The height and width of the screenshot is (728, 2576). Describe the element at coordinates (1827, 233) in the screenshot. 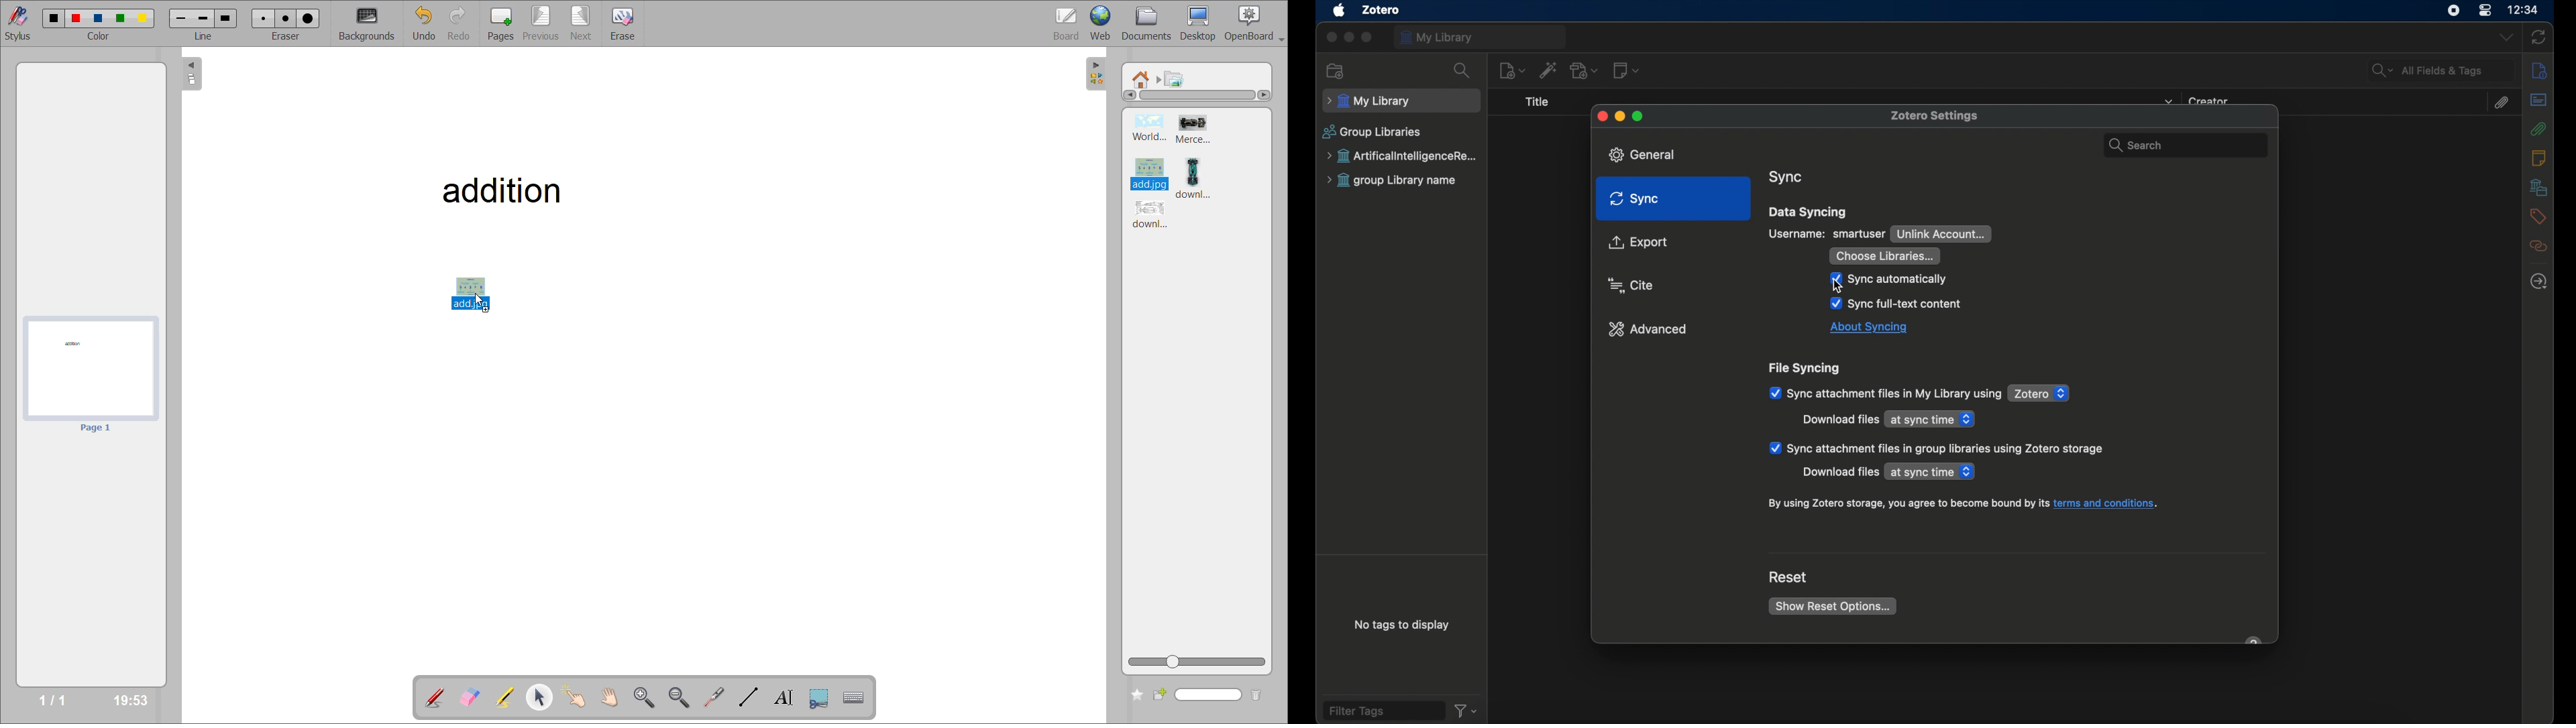

I see `username: smartuser` at that location.